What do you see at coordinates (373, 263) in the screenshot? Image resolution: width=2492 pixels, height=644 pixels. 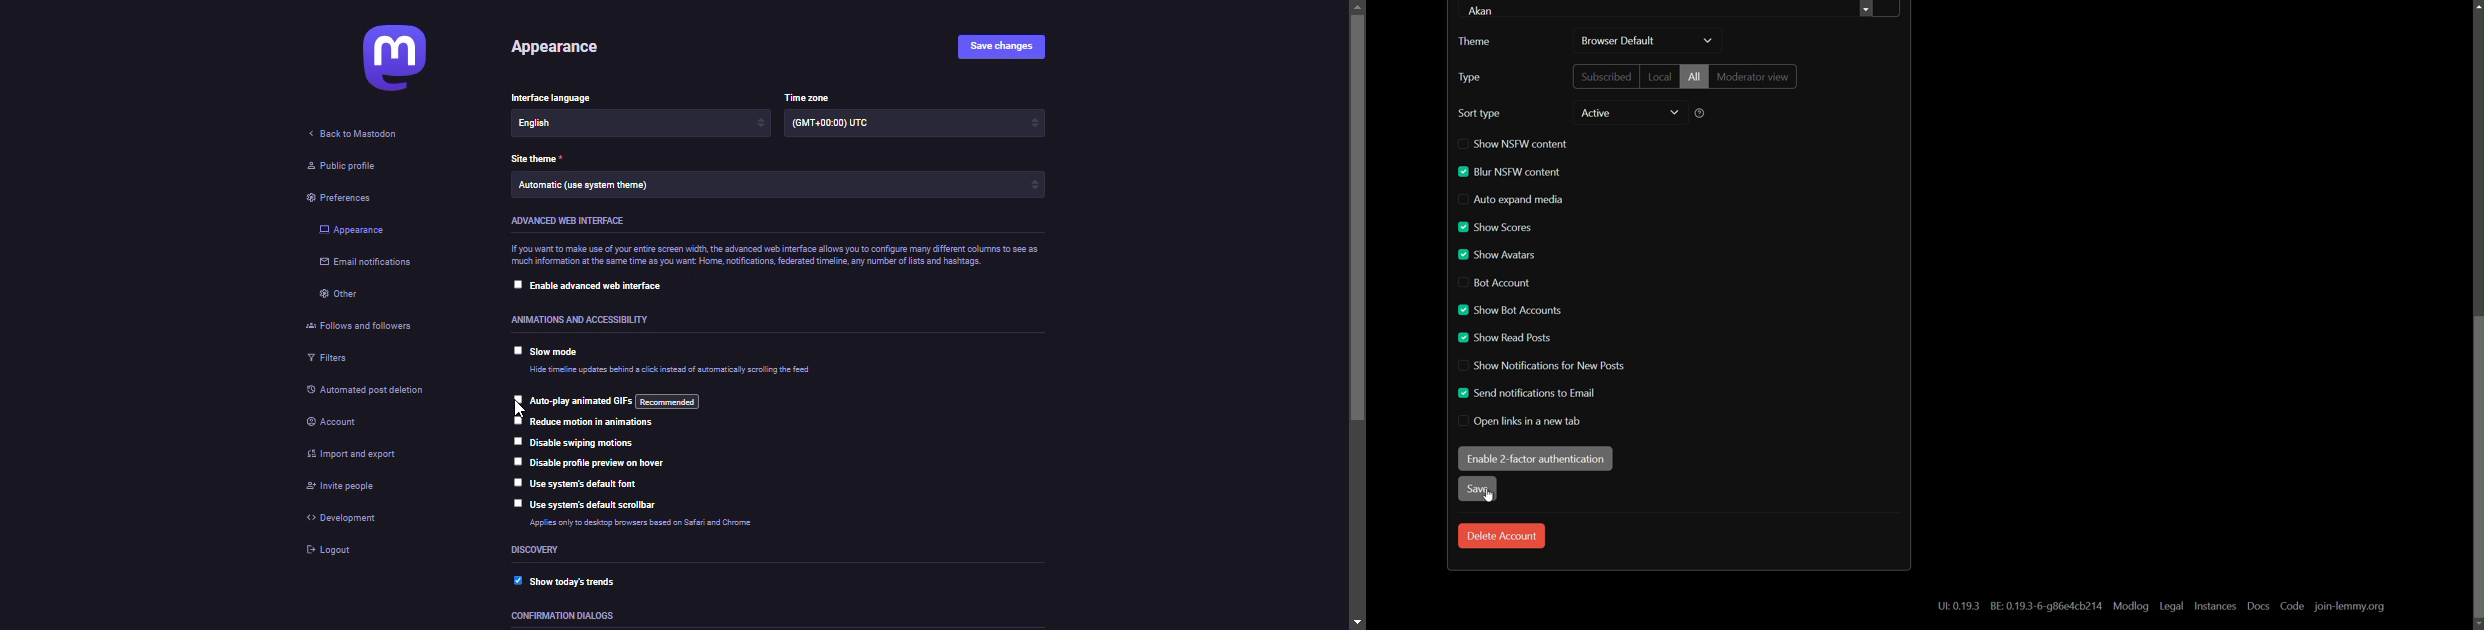 I see `email notifications` at bounding box center [373, 263].